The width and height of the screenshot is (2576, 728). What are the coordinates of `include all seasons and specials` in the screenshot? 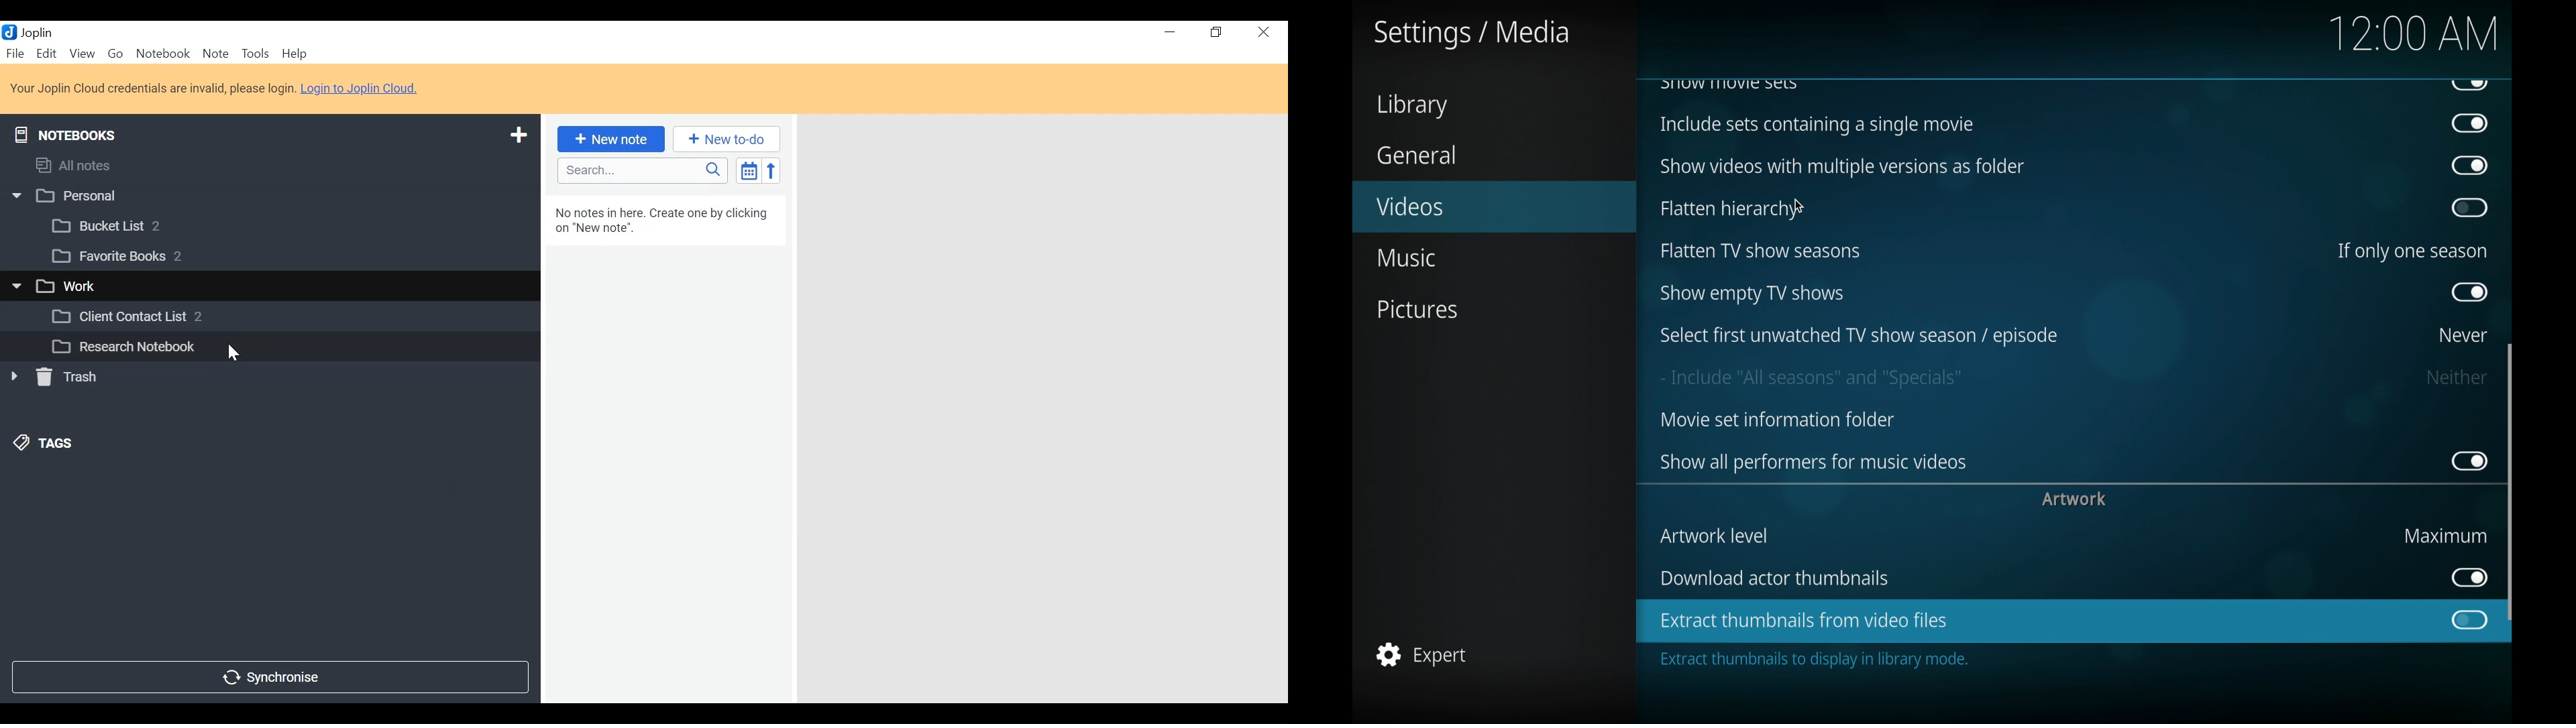 It's located at (1811, 379).